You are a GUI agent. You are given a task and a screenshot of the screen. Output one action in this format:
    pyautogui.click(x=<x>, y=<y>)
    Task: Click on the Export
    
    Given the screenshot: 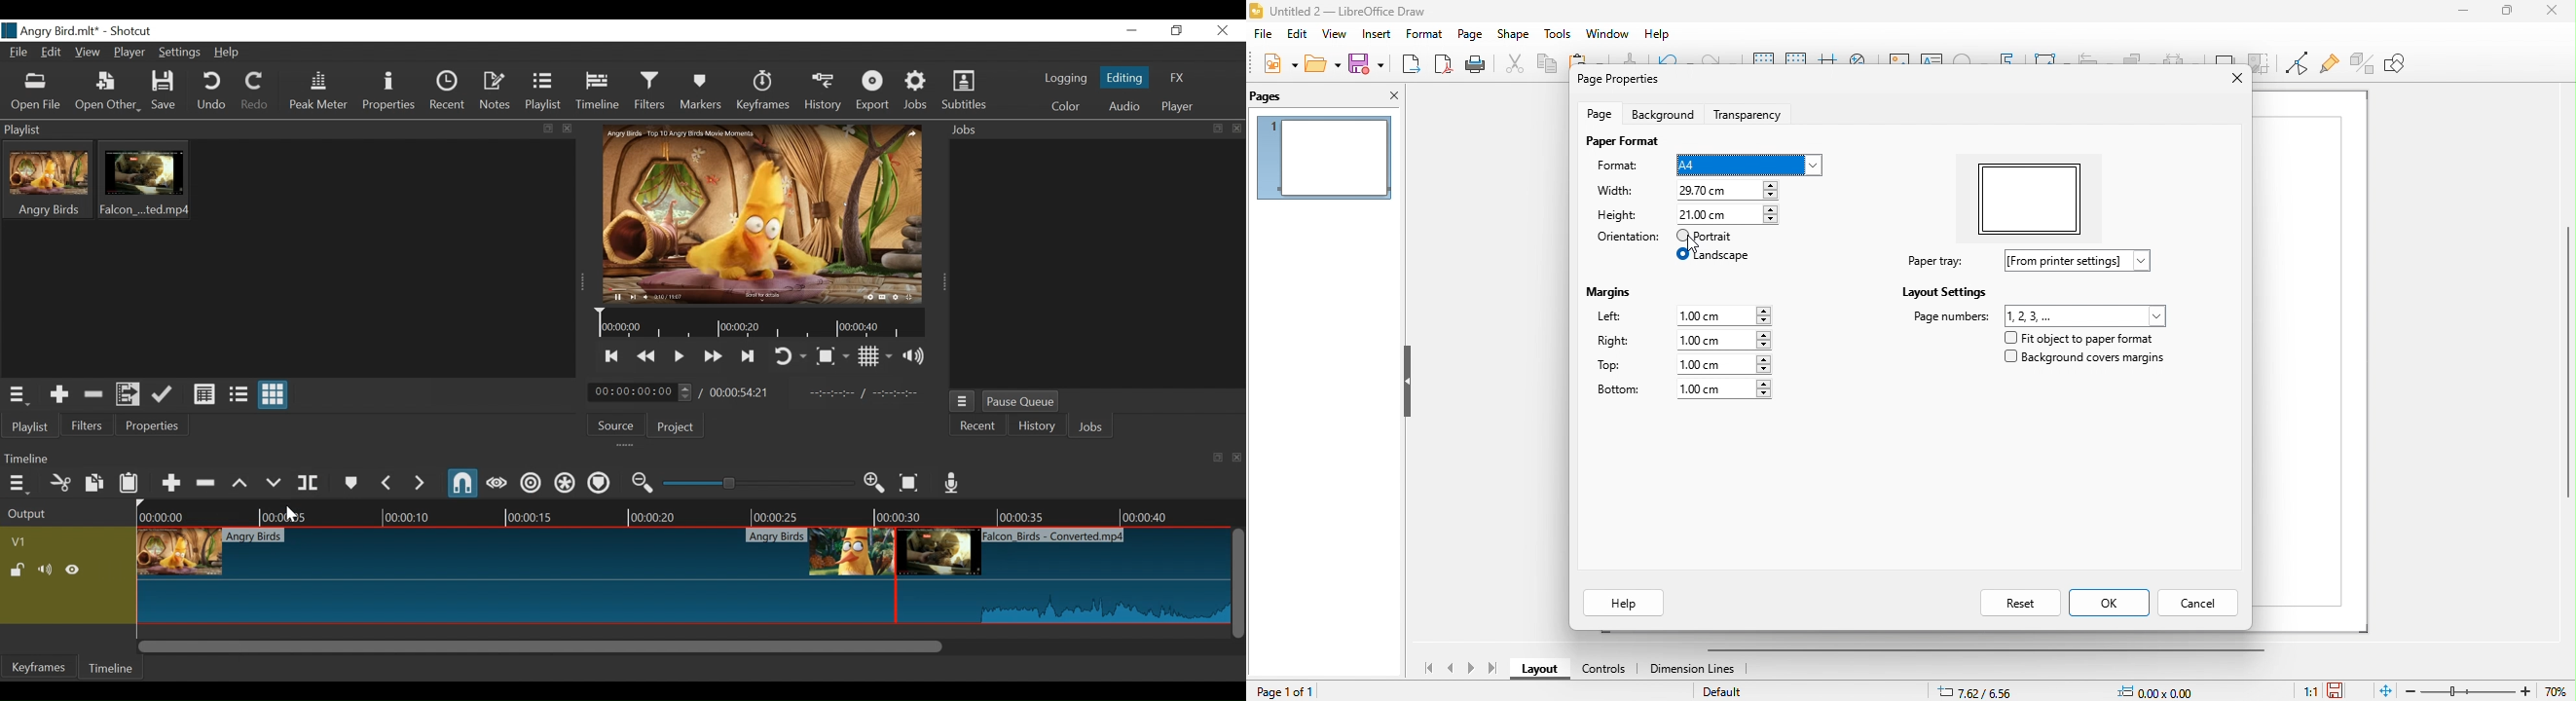 What is the action you would take?
    pyautogui.click(x=873, y=93)
    